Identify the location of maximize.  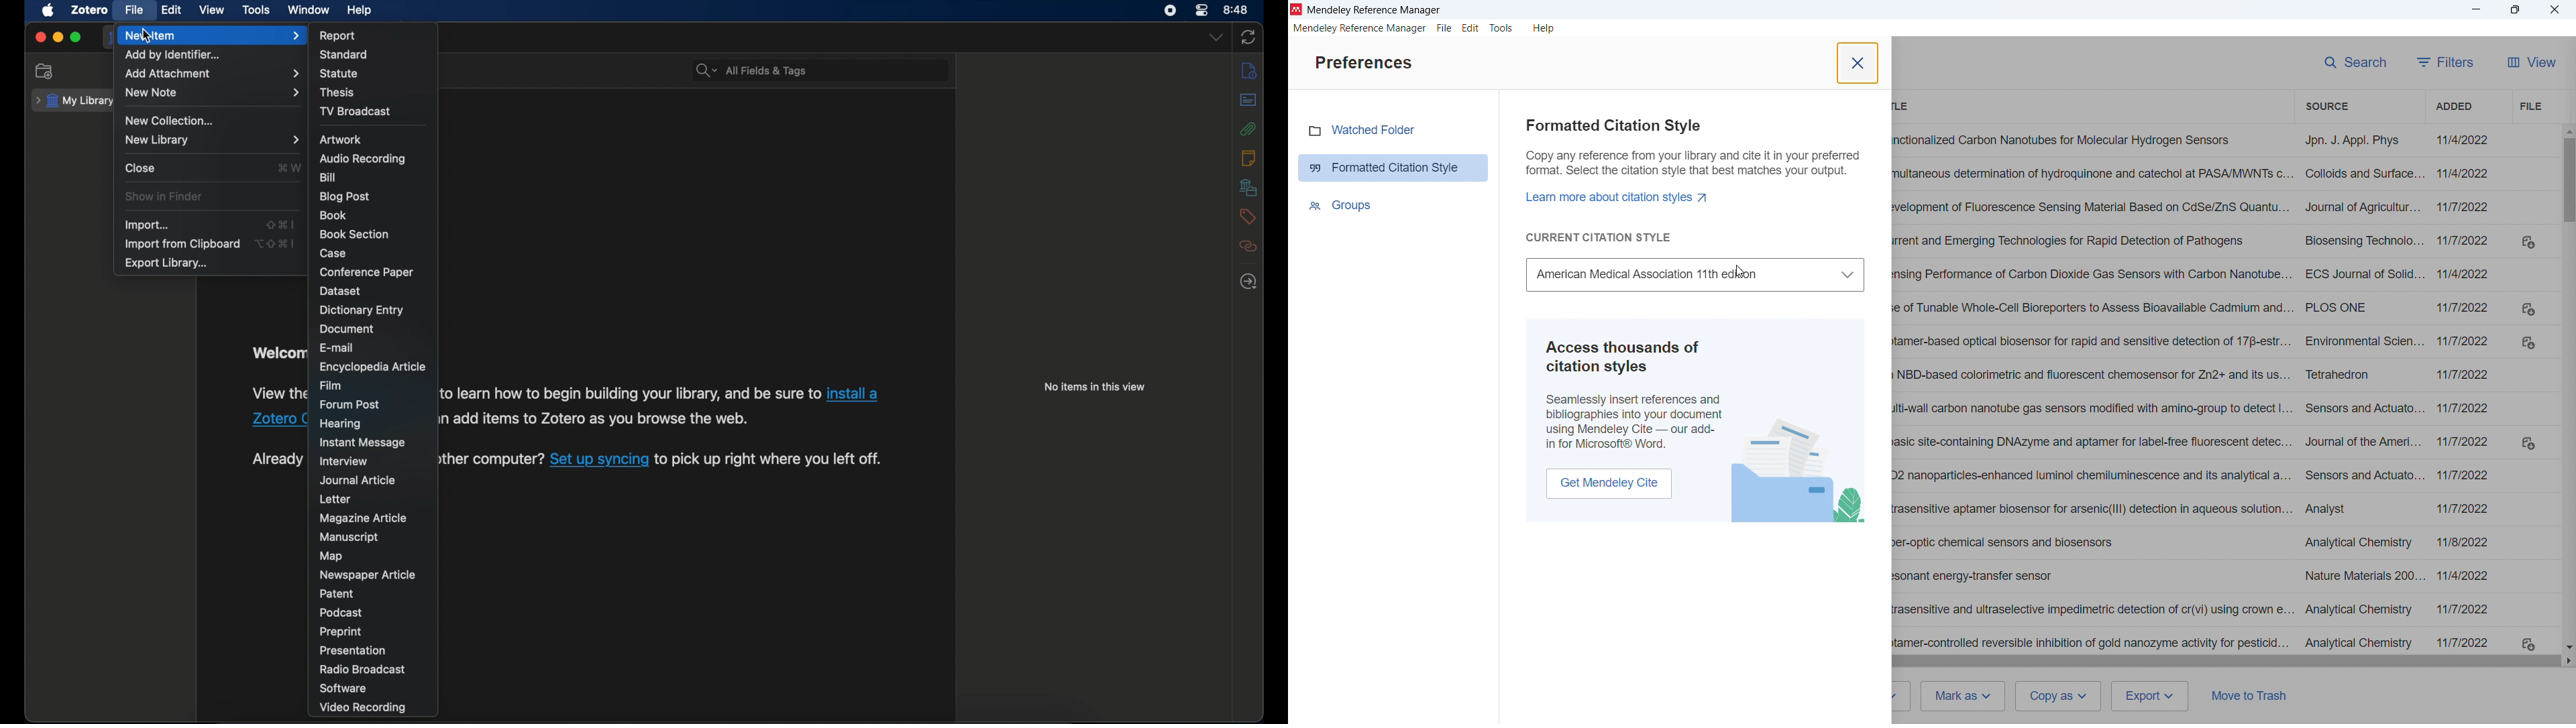
(76, 37).